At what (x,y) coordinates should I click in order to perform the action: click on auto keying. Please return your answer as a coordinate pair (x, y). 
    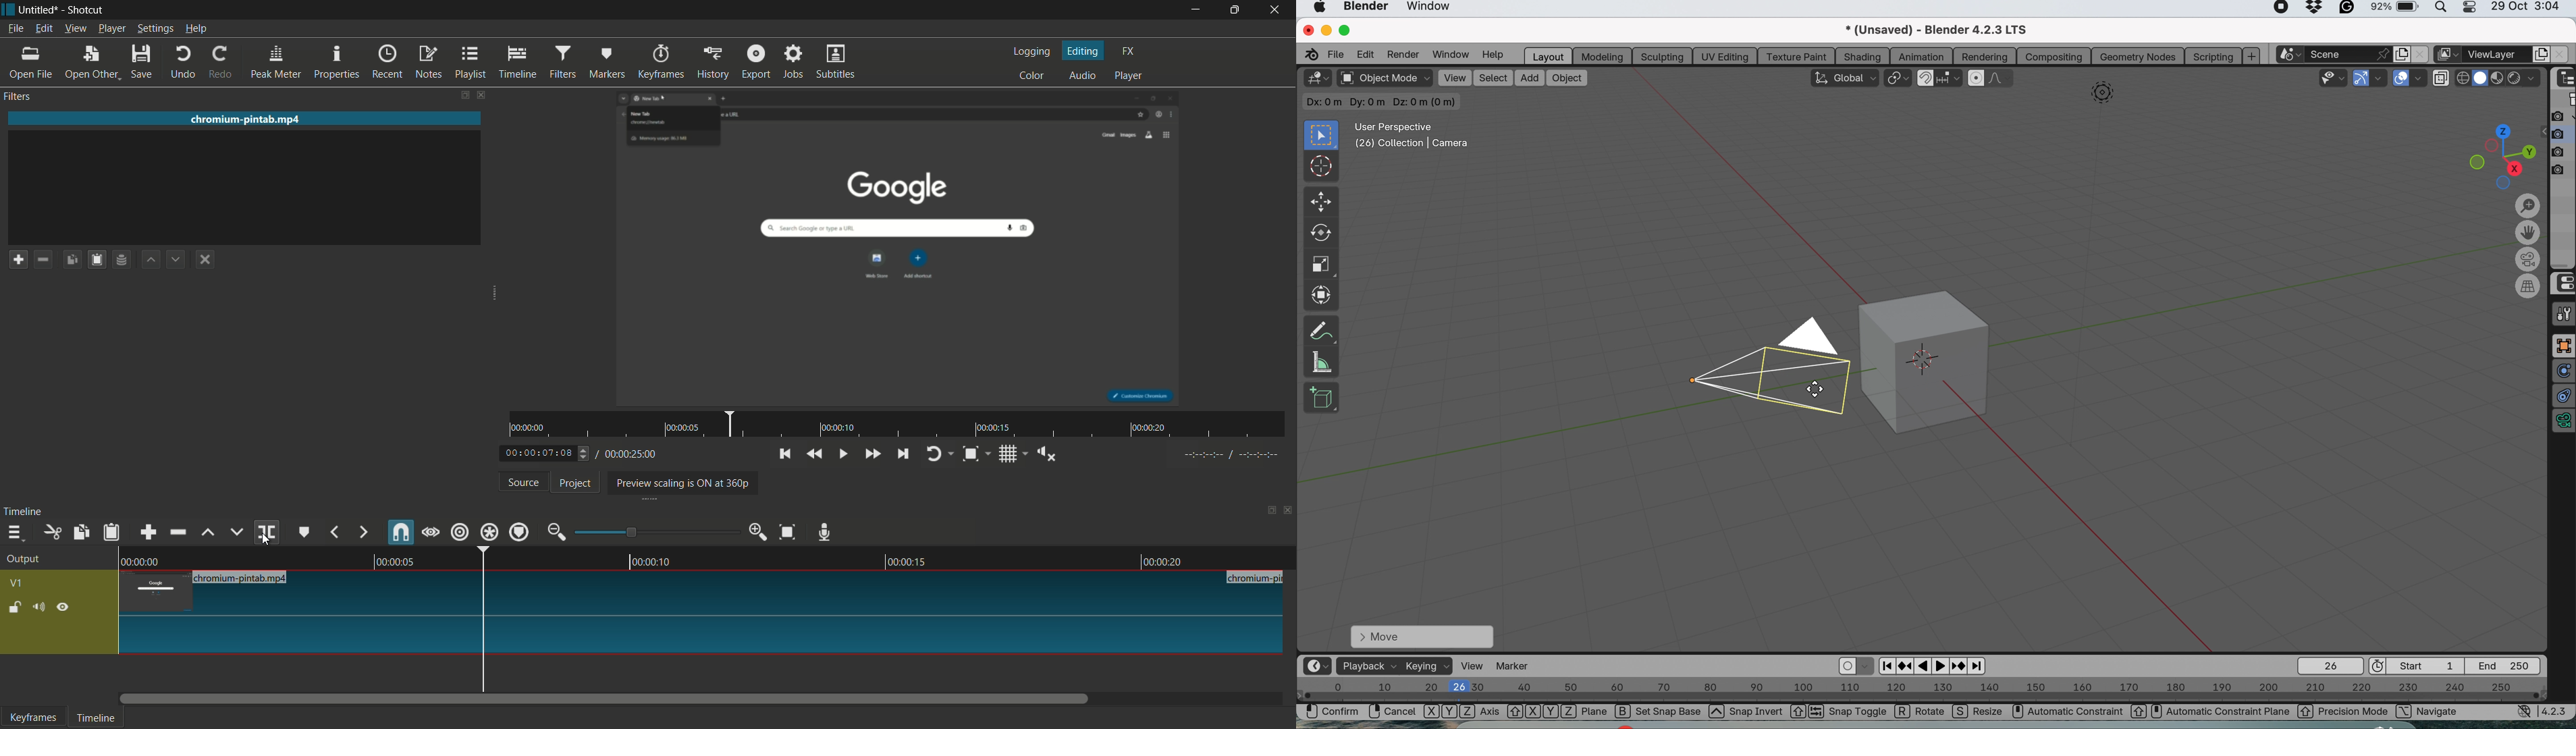
    Looking at the image, I should click on (1848, 667).